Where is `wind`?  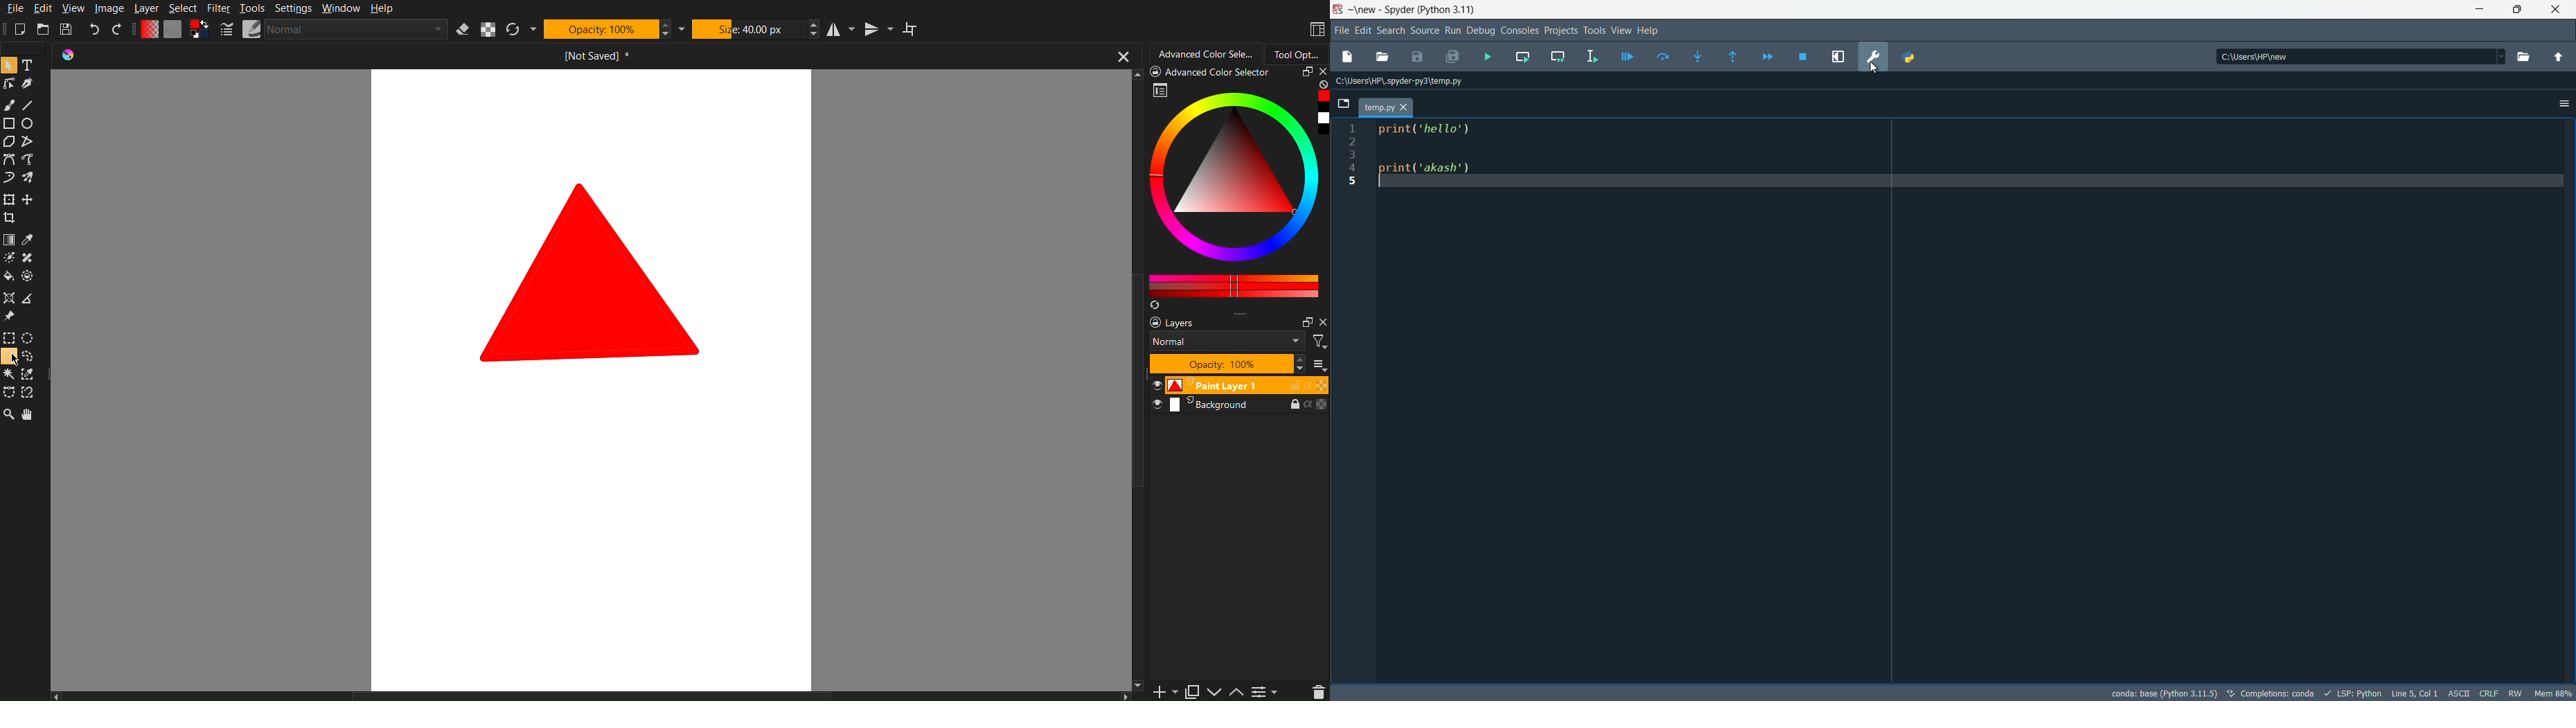 wind is located at coordinates (8, 376).